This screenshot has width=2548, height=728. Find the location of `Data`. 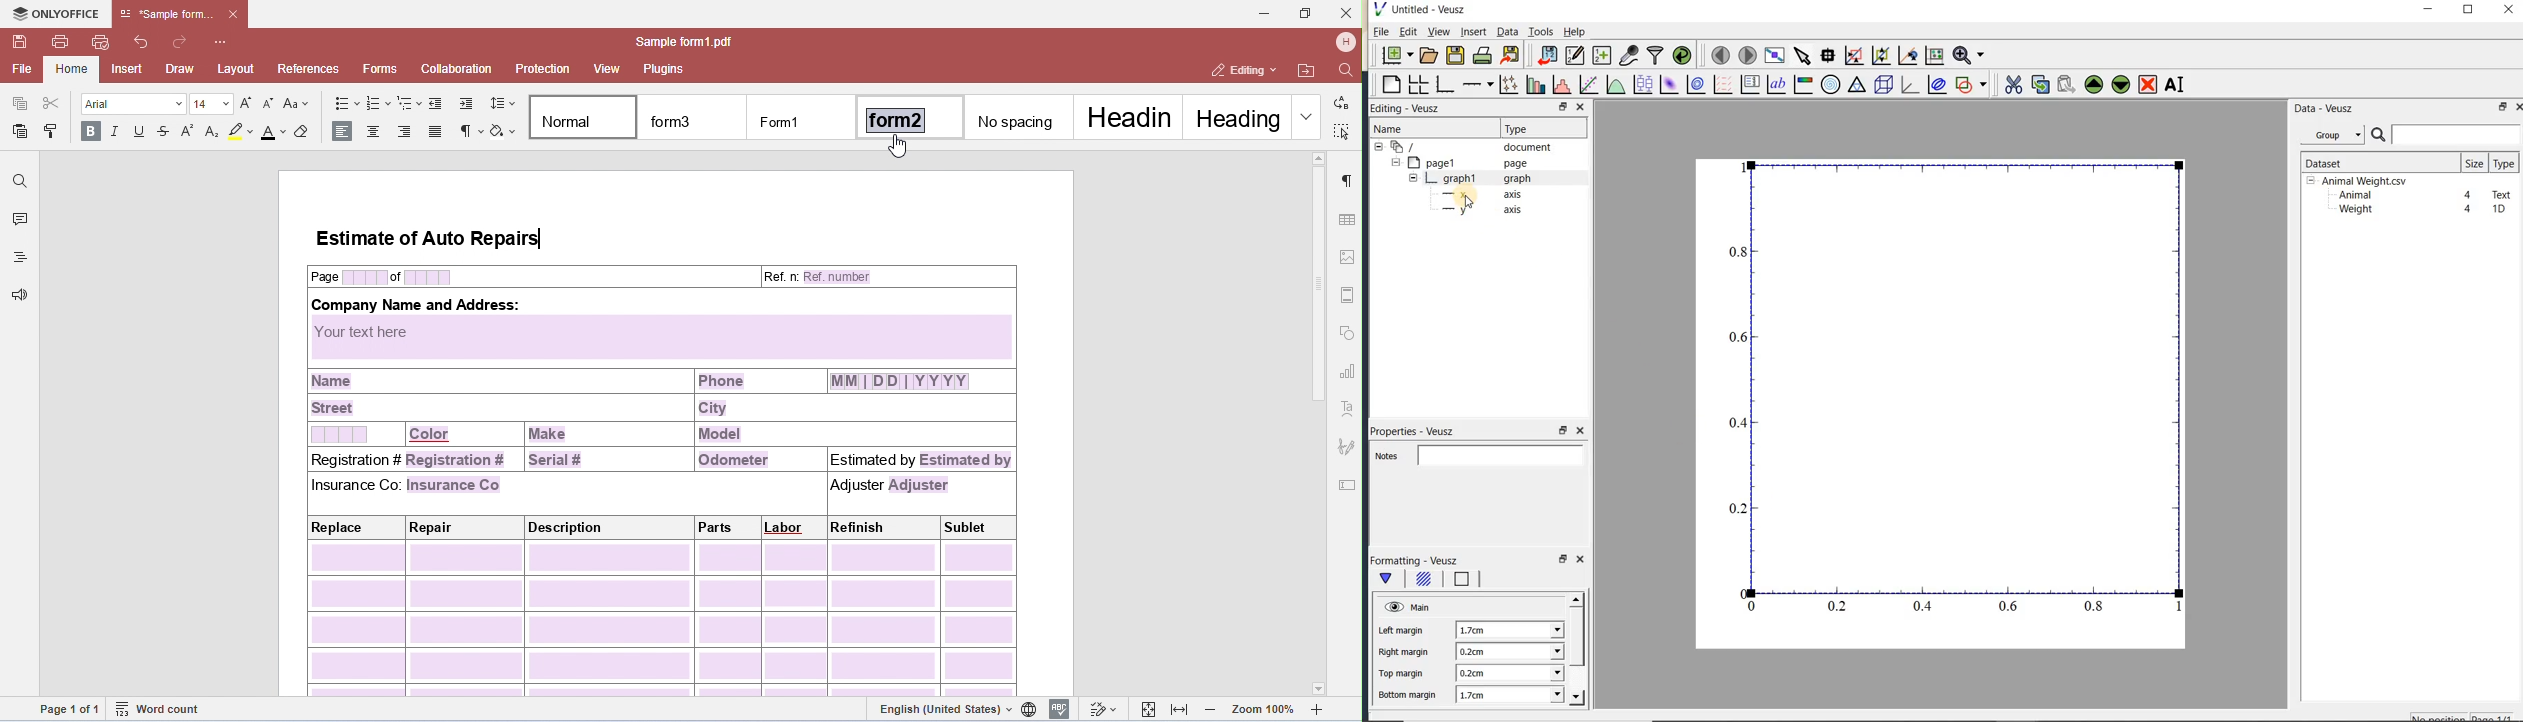

Data is located at coordinates (1507, 31).